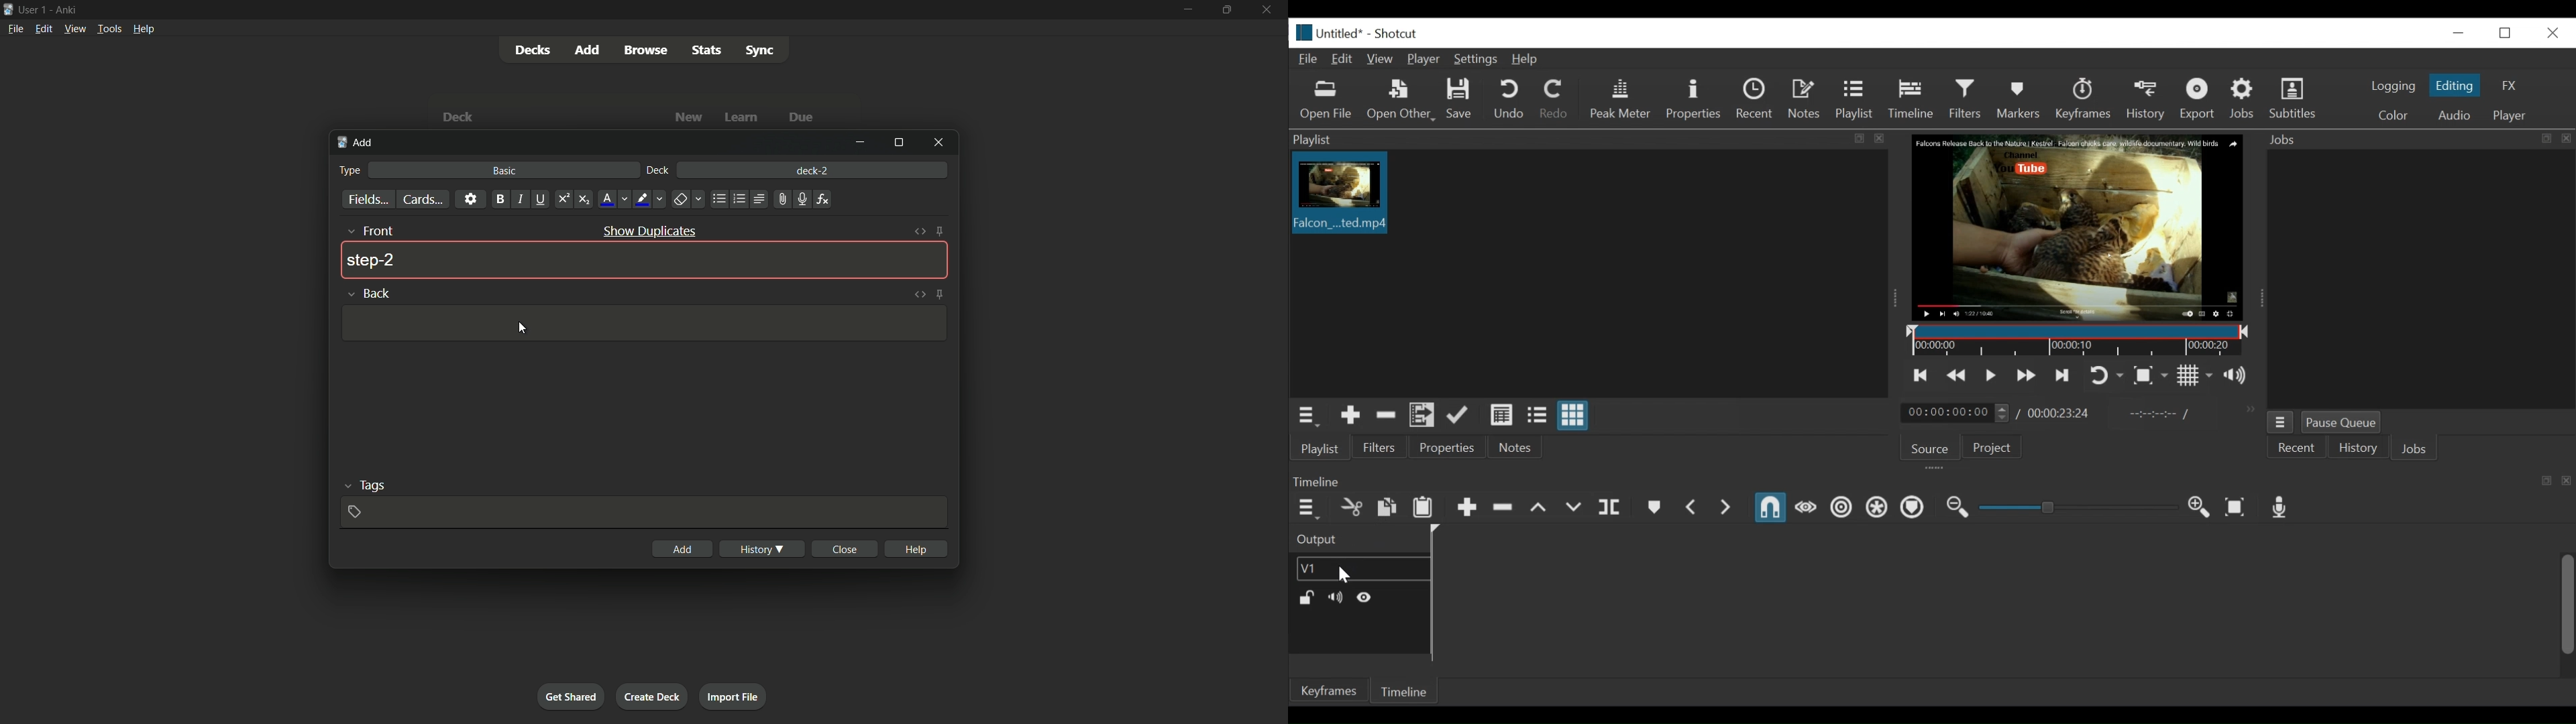 The height and width of the screenshot is (728, 2576). What do you see at coordinates (1572, 417) in the screenshot?
I see `View as icons` at bounding box center [1572, 417].